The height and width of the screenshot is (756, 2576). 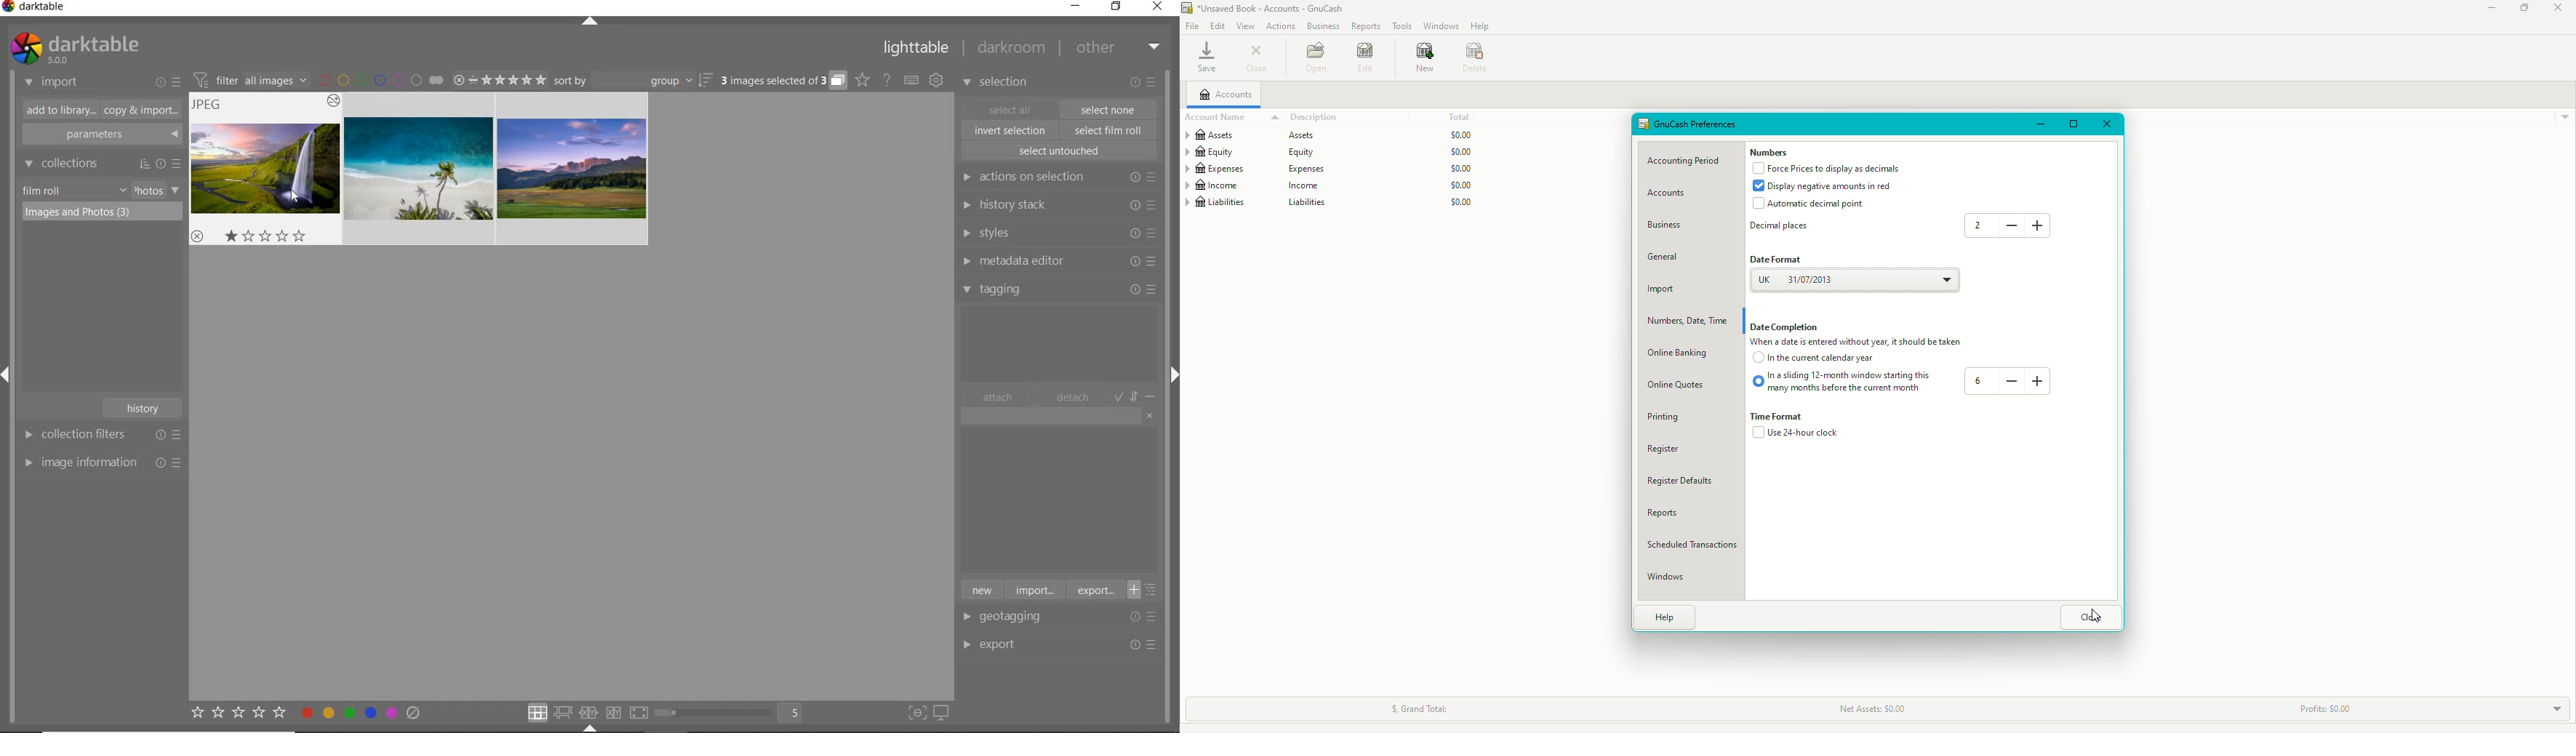 What do you see at coordinates (1780, 228) in the screenshot?
I see `Decimal places` at bounding box center [1780, 228].